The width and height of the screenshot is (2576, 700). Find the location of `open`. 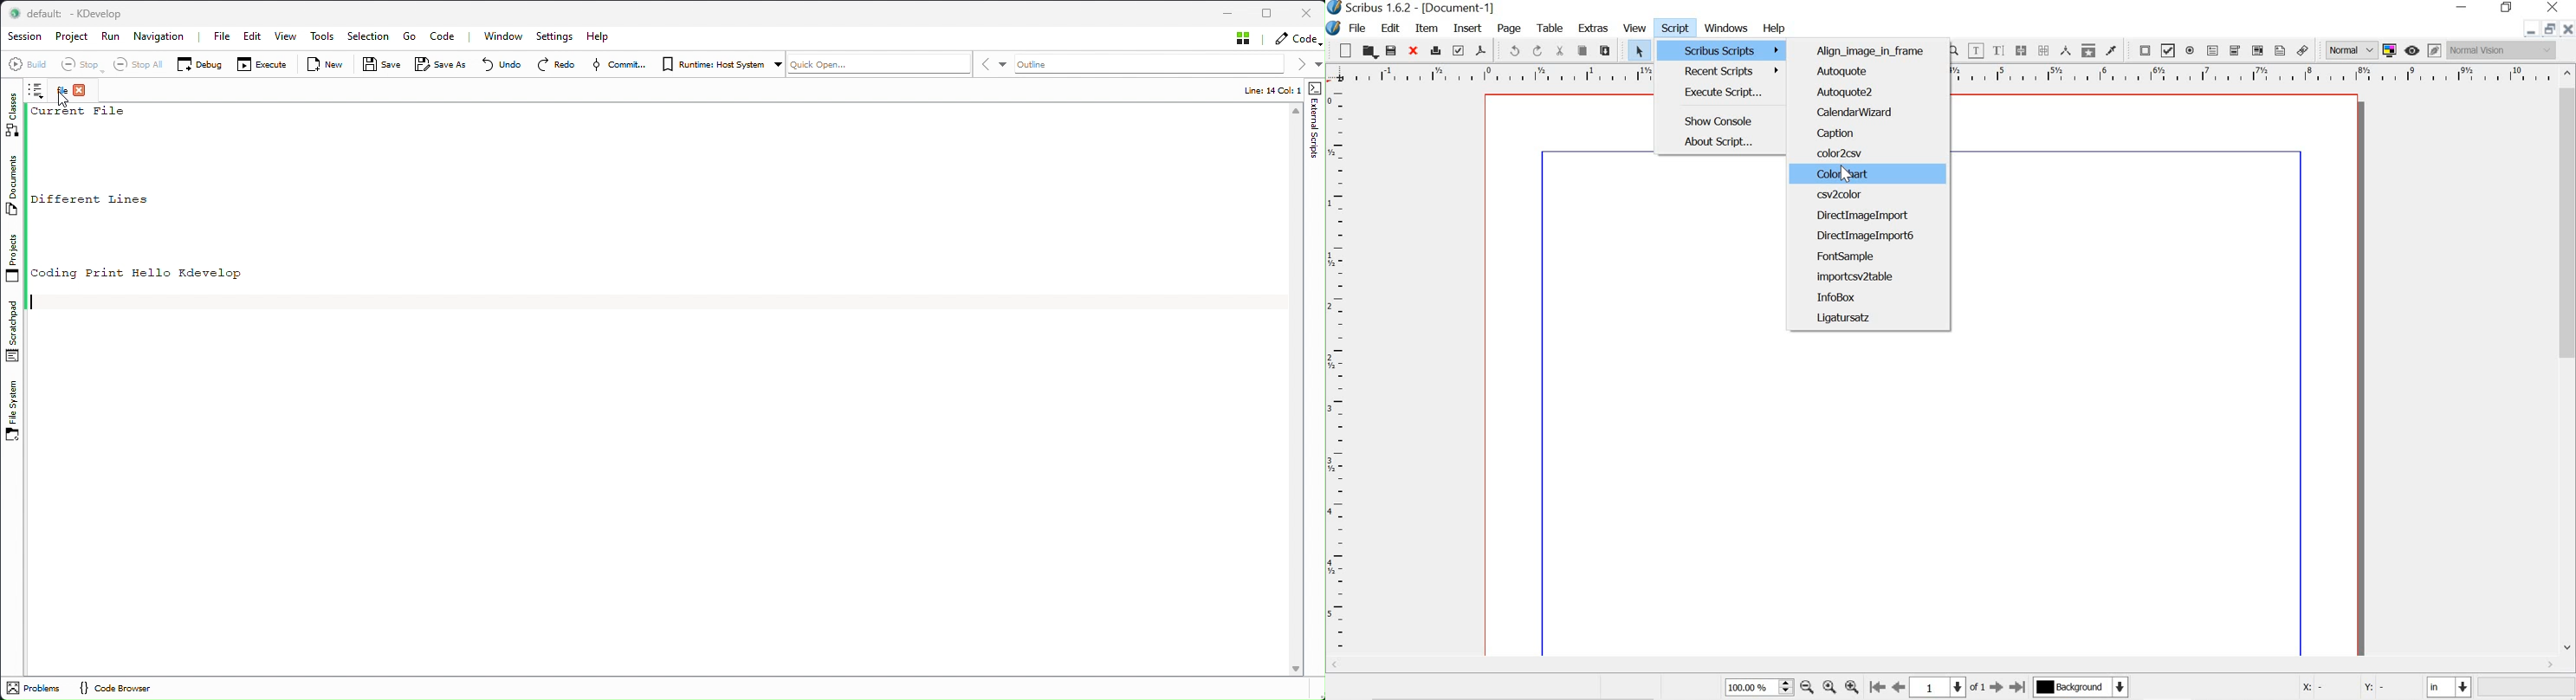

open is located at coordinates (1370, 51).